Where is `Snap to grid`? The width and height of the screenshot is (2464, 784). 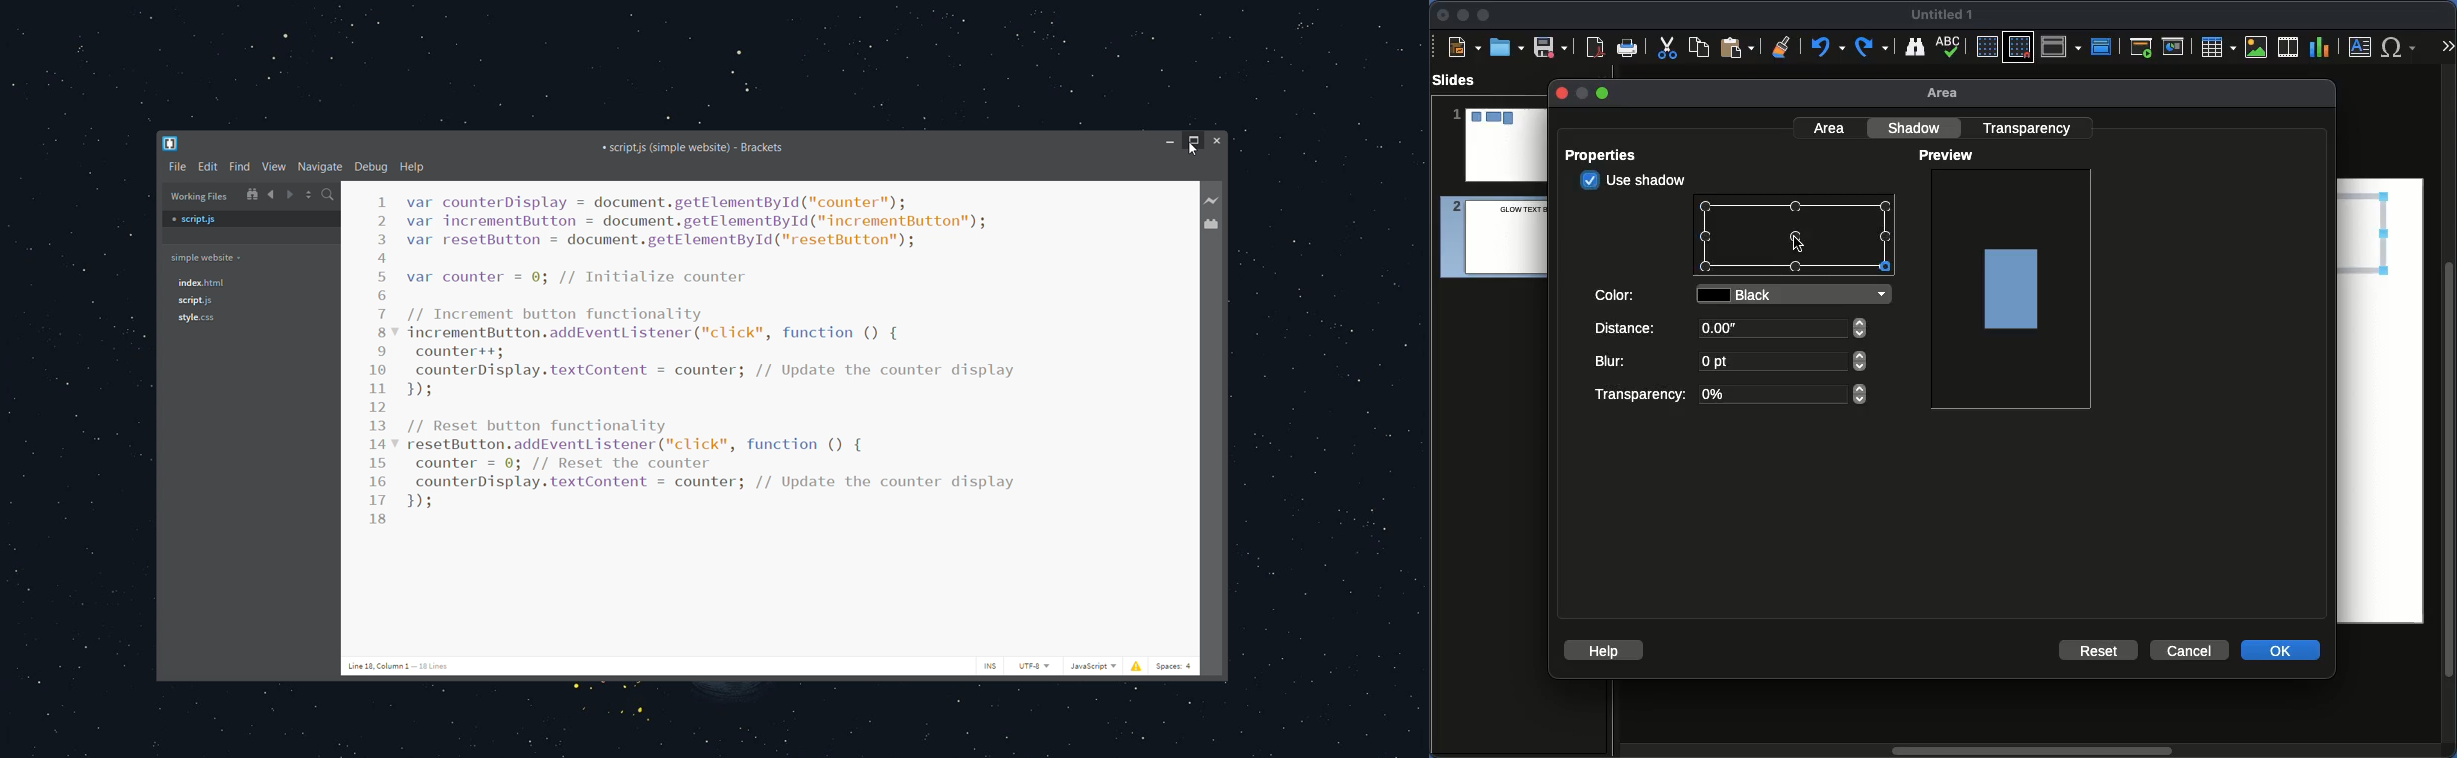
Snap to grid is located at coordinates (2021, 46).